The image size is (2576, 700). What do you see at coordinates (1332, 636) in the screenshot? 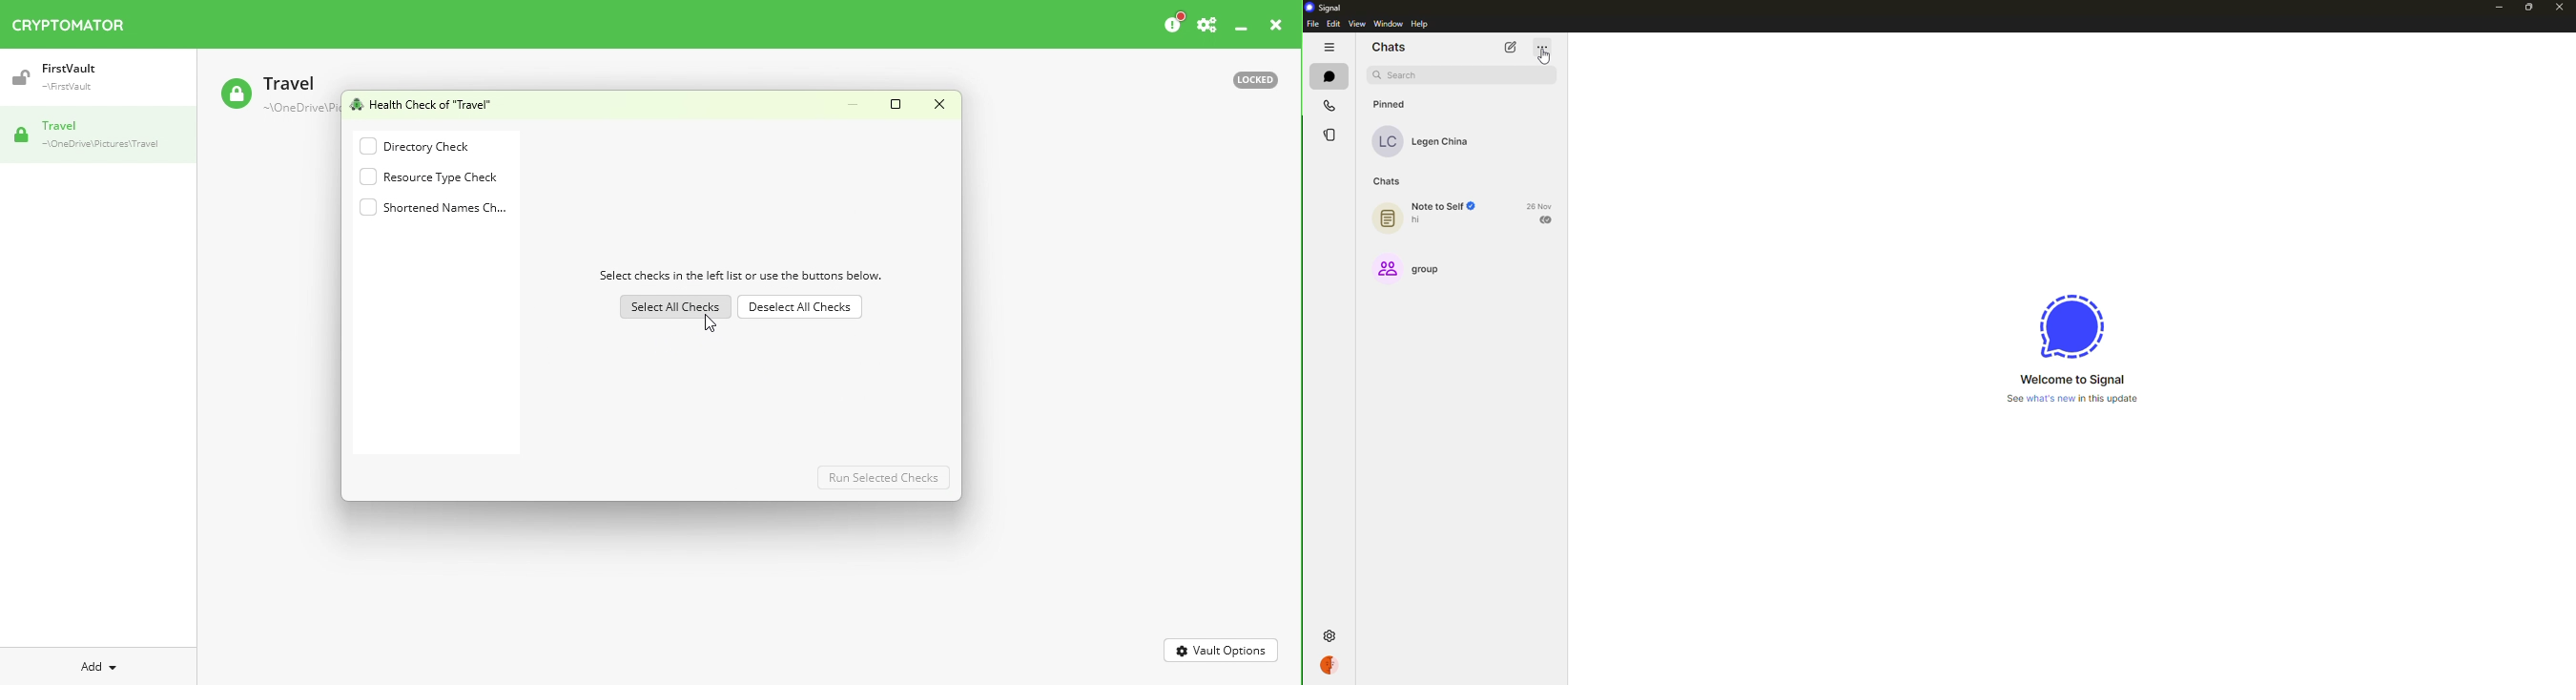
I see `settings` at bounding box center [1332, 636].